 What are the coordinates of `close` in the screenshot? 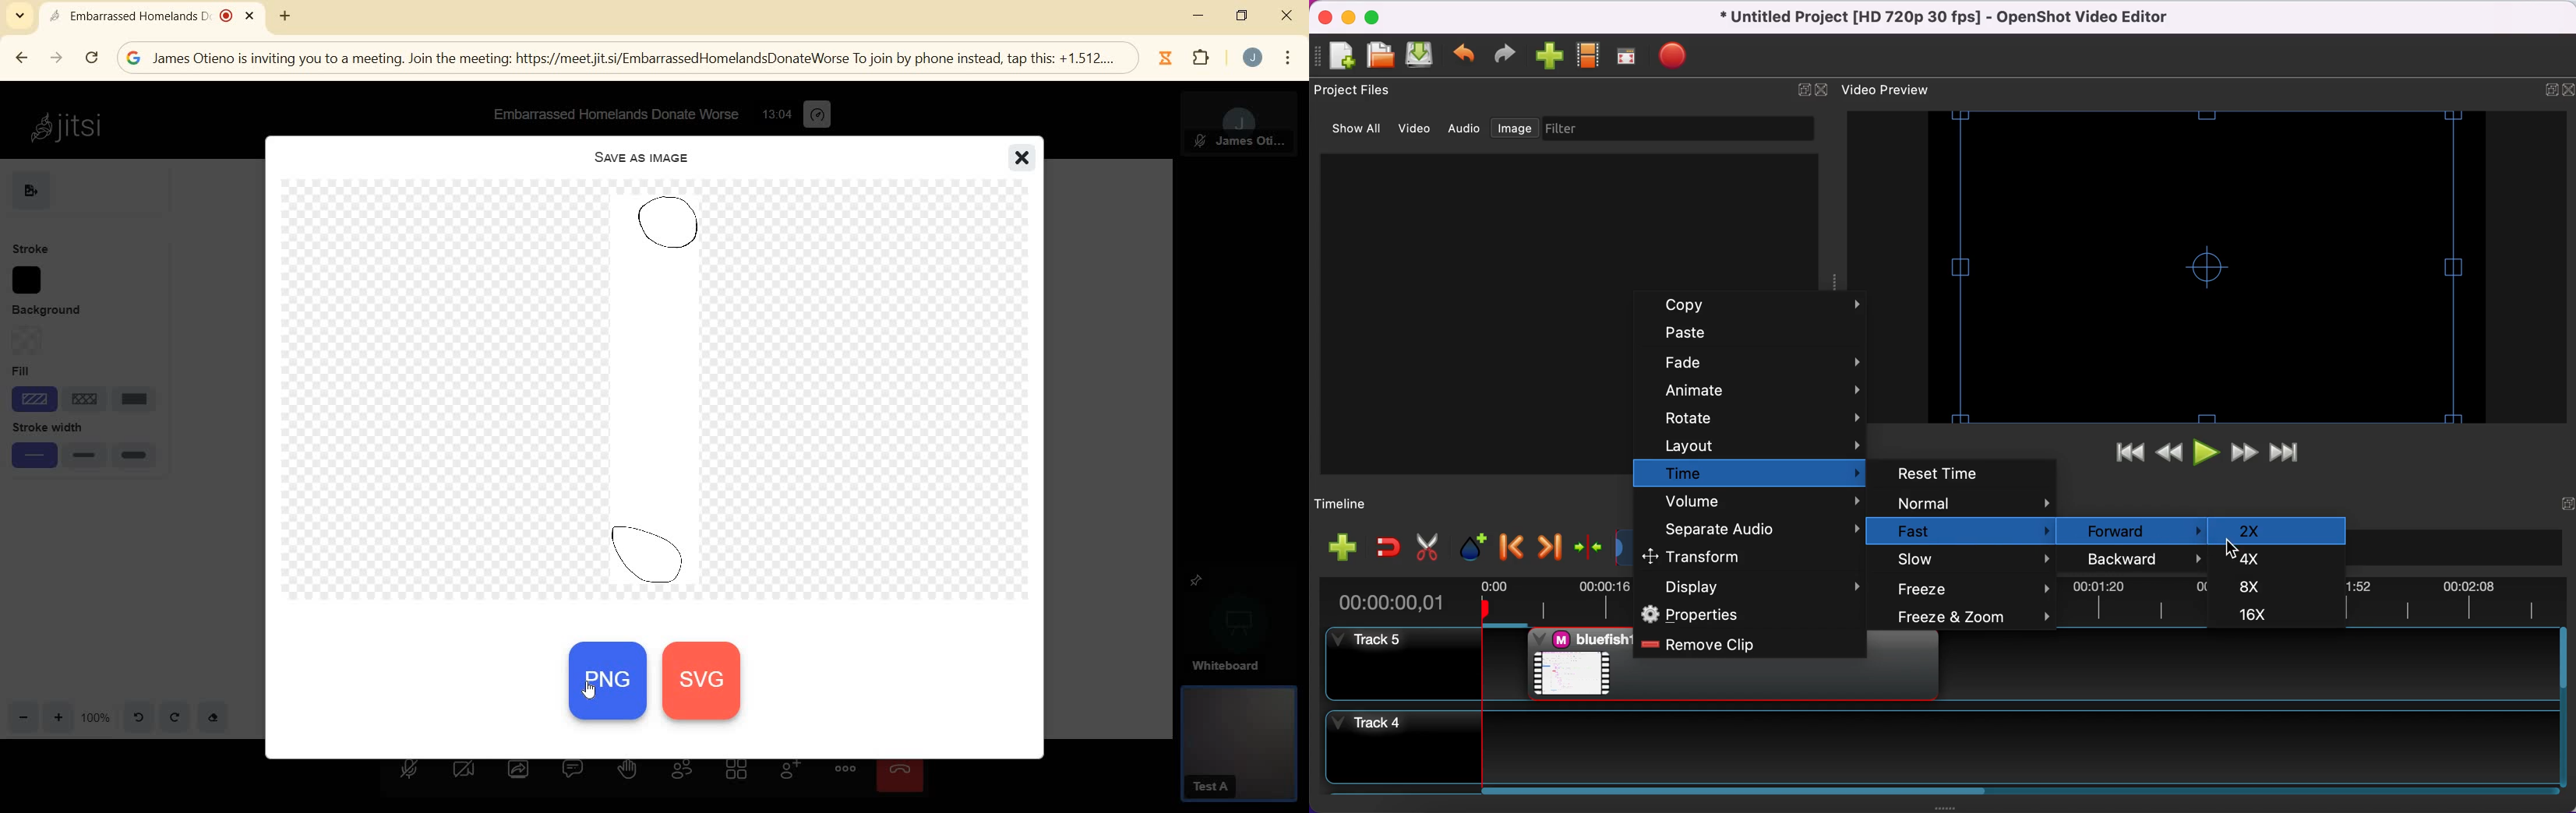 It's located at (1326, 17).